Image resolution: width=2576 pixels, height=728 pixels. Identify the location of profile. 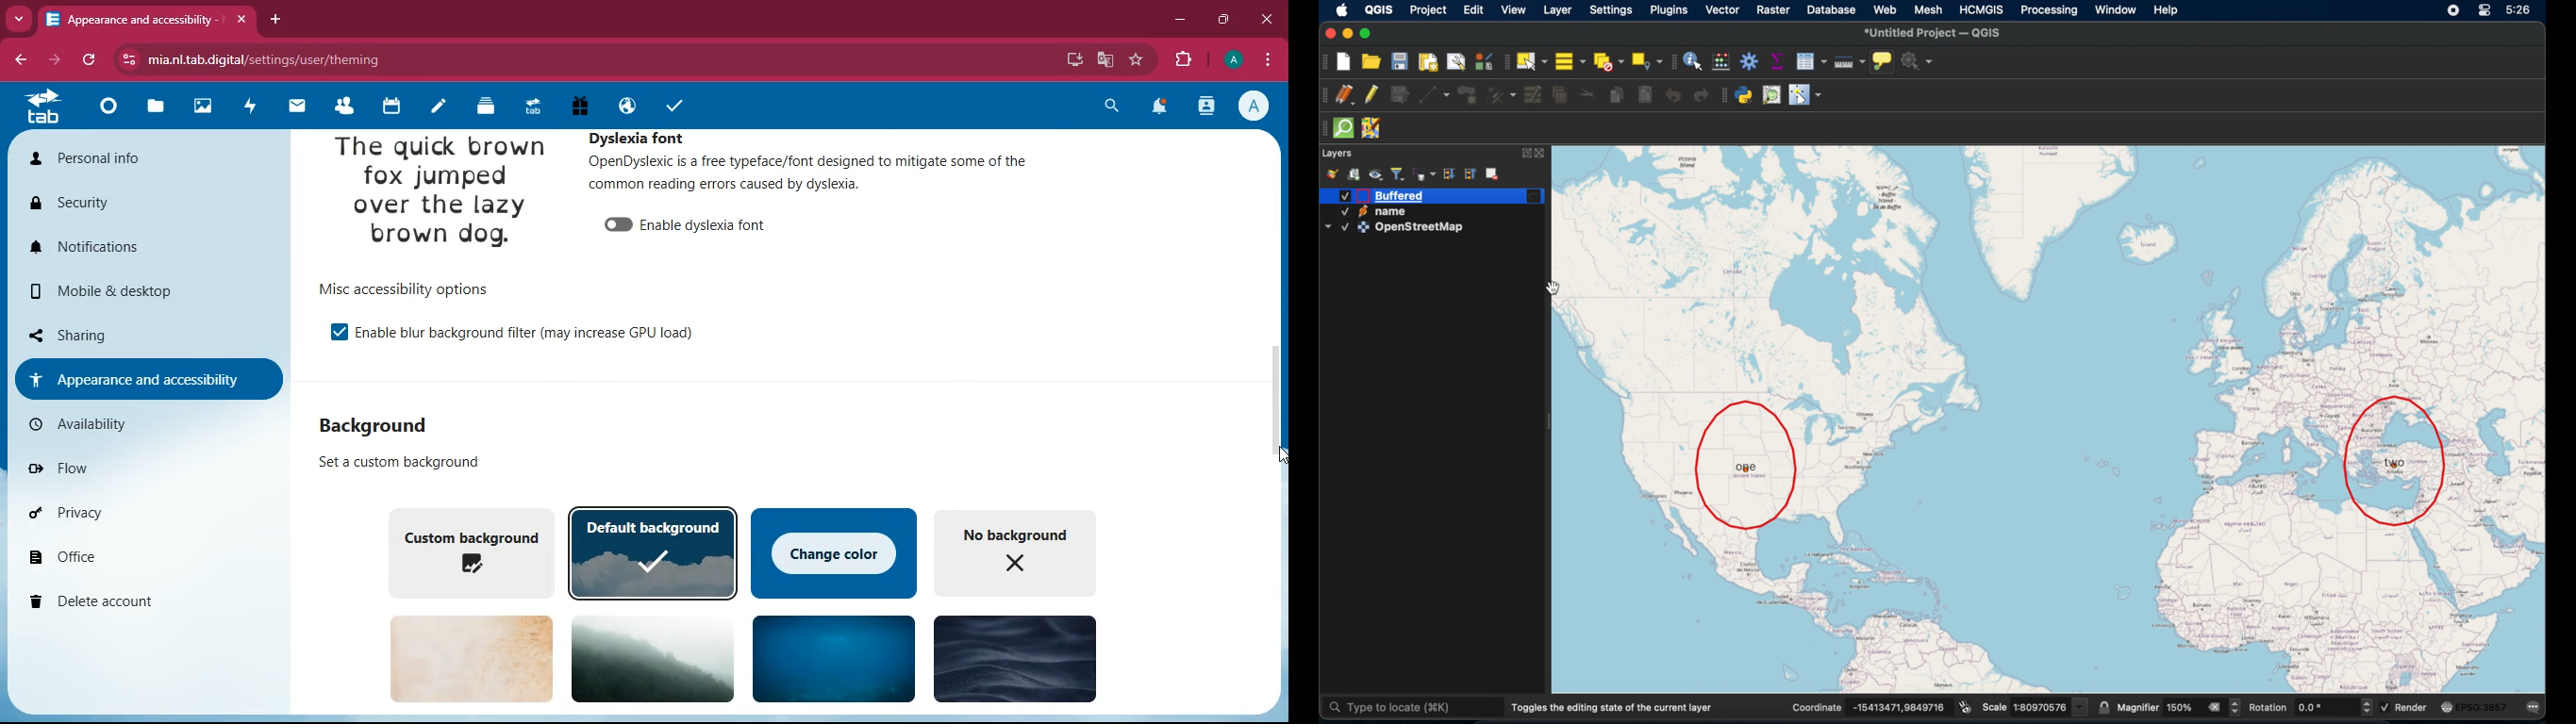
(1233, 59).